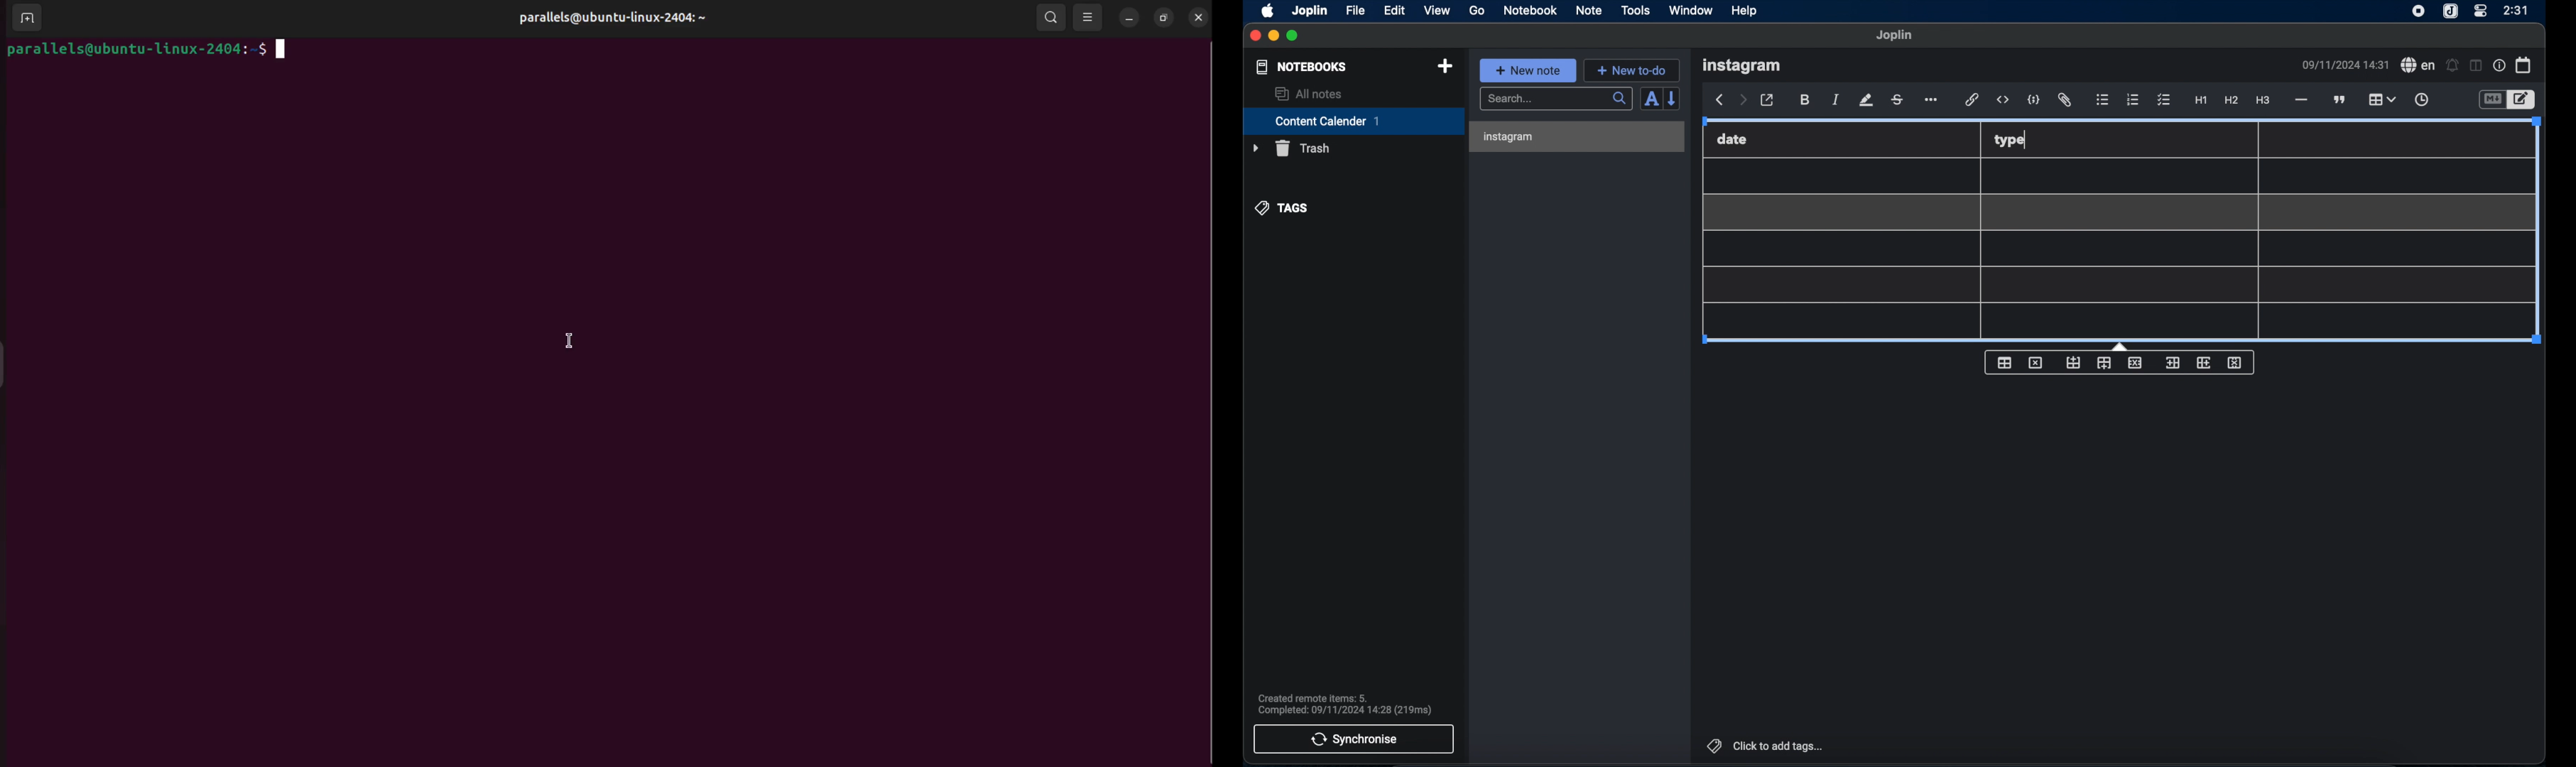 The image size is (2576, 784). Describe the element at coordinates (1741, 66) in the screenshot. I see `instagram` at that location.